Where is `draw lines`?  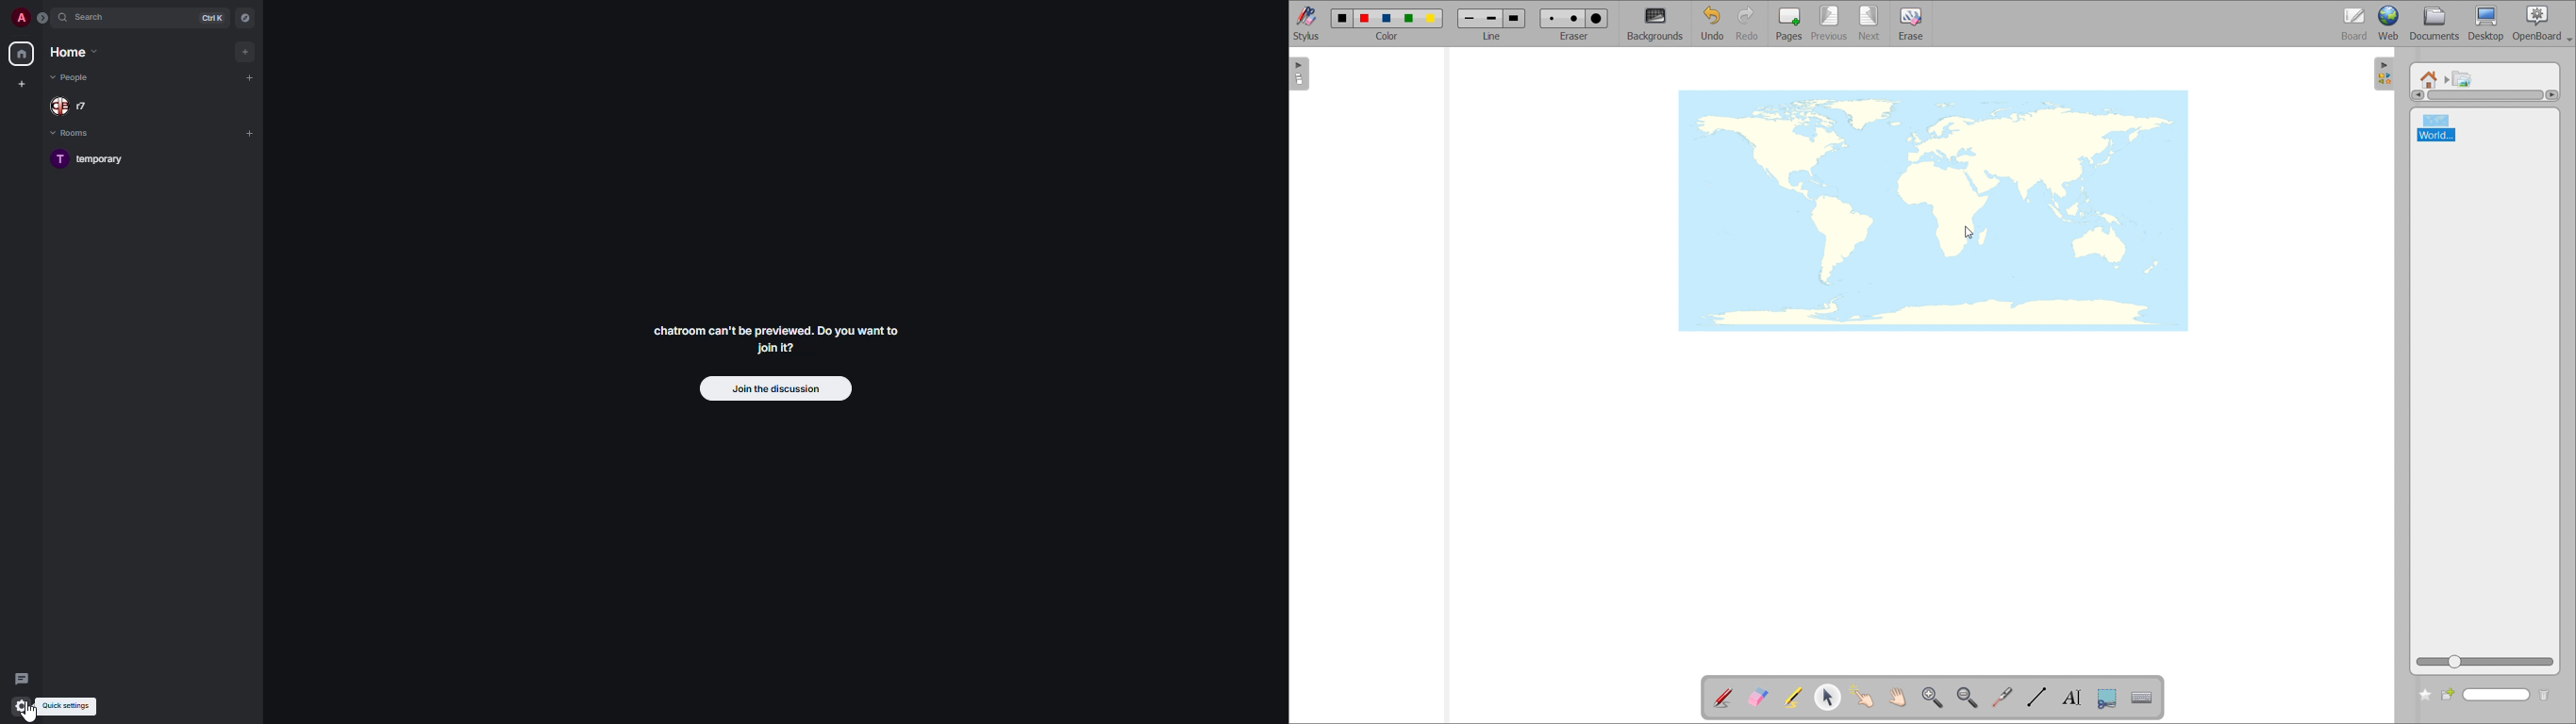 draw lines is located at coordinates (2036, 697).